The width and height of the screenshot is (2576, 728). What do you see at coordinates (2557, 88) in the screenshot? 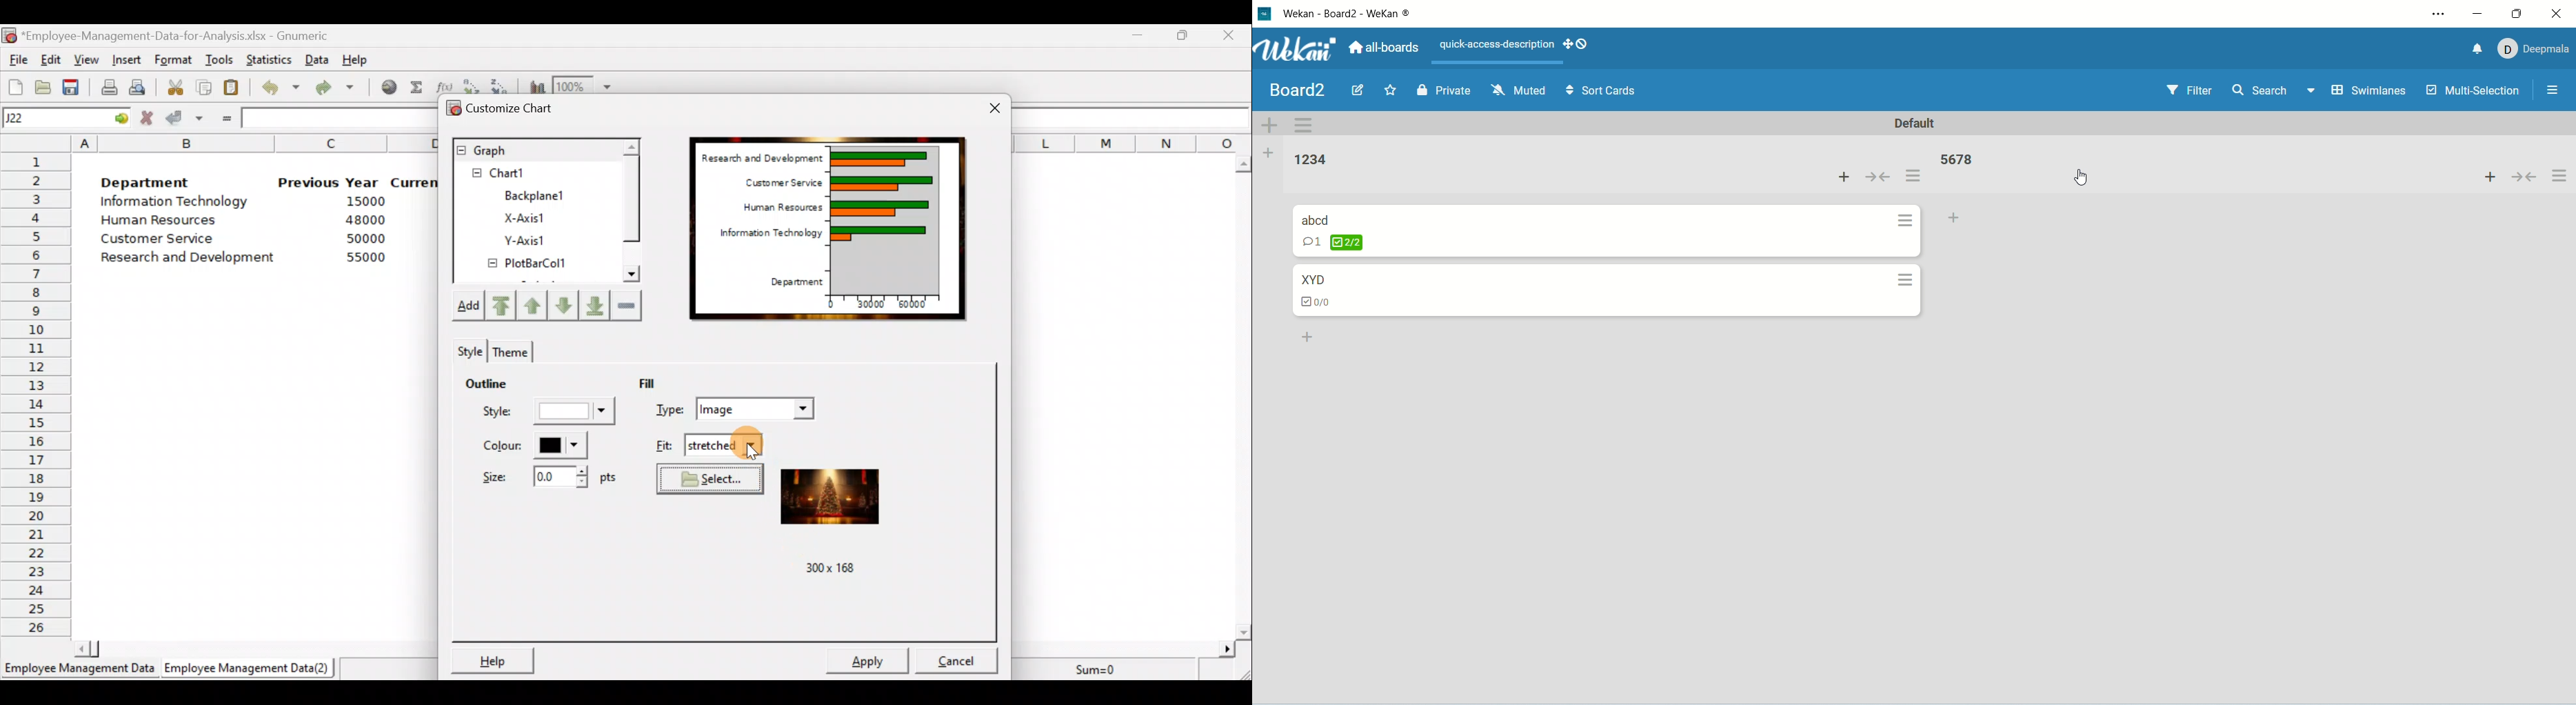
I see `options` at bounding box center [2557, 88].